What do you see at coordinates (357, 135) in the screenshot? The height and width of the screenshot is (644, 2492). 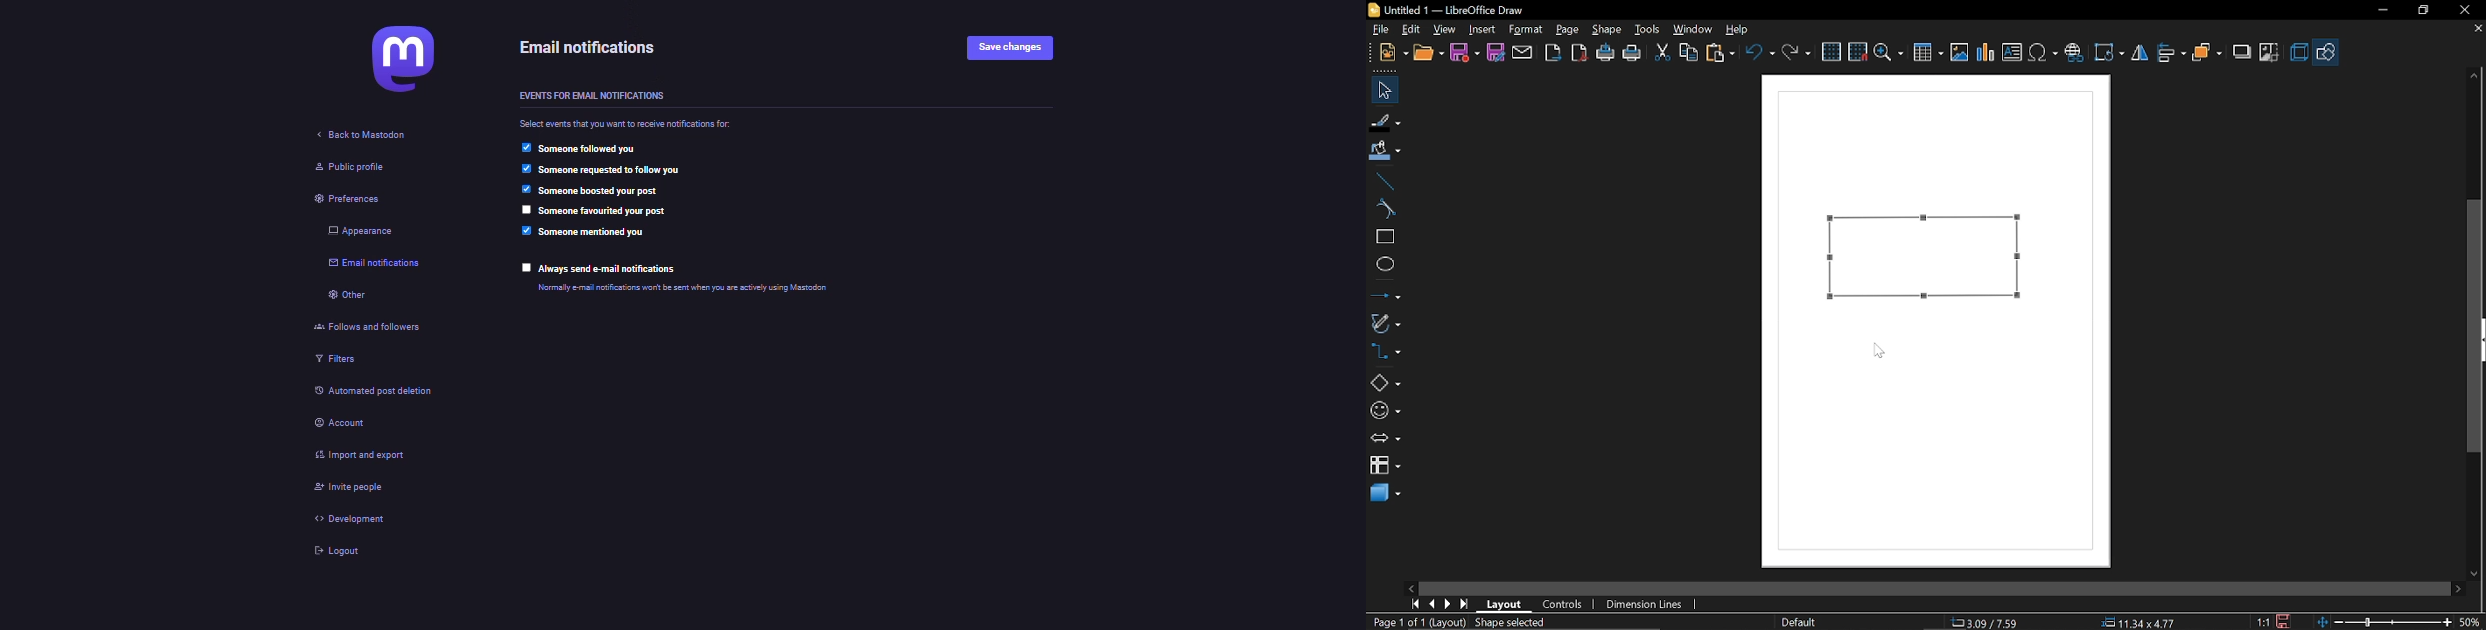 I see `back to mastodon` at bounding box center [357, 135].